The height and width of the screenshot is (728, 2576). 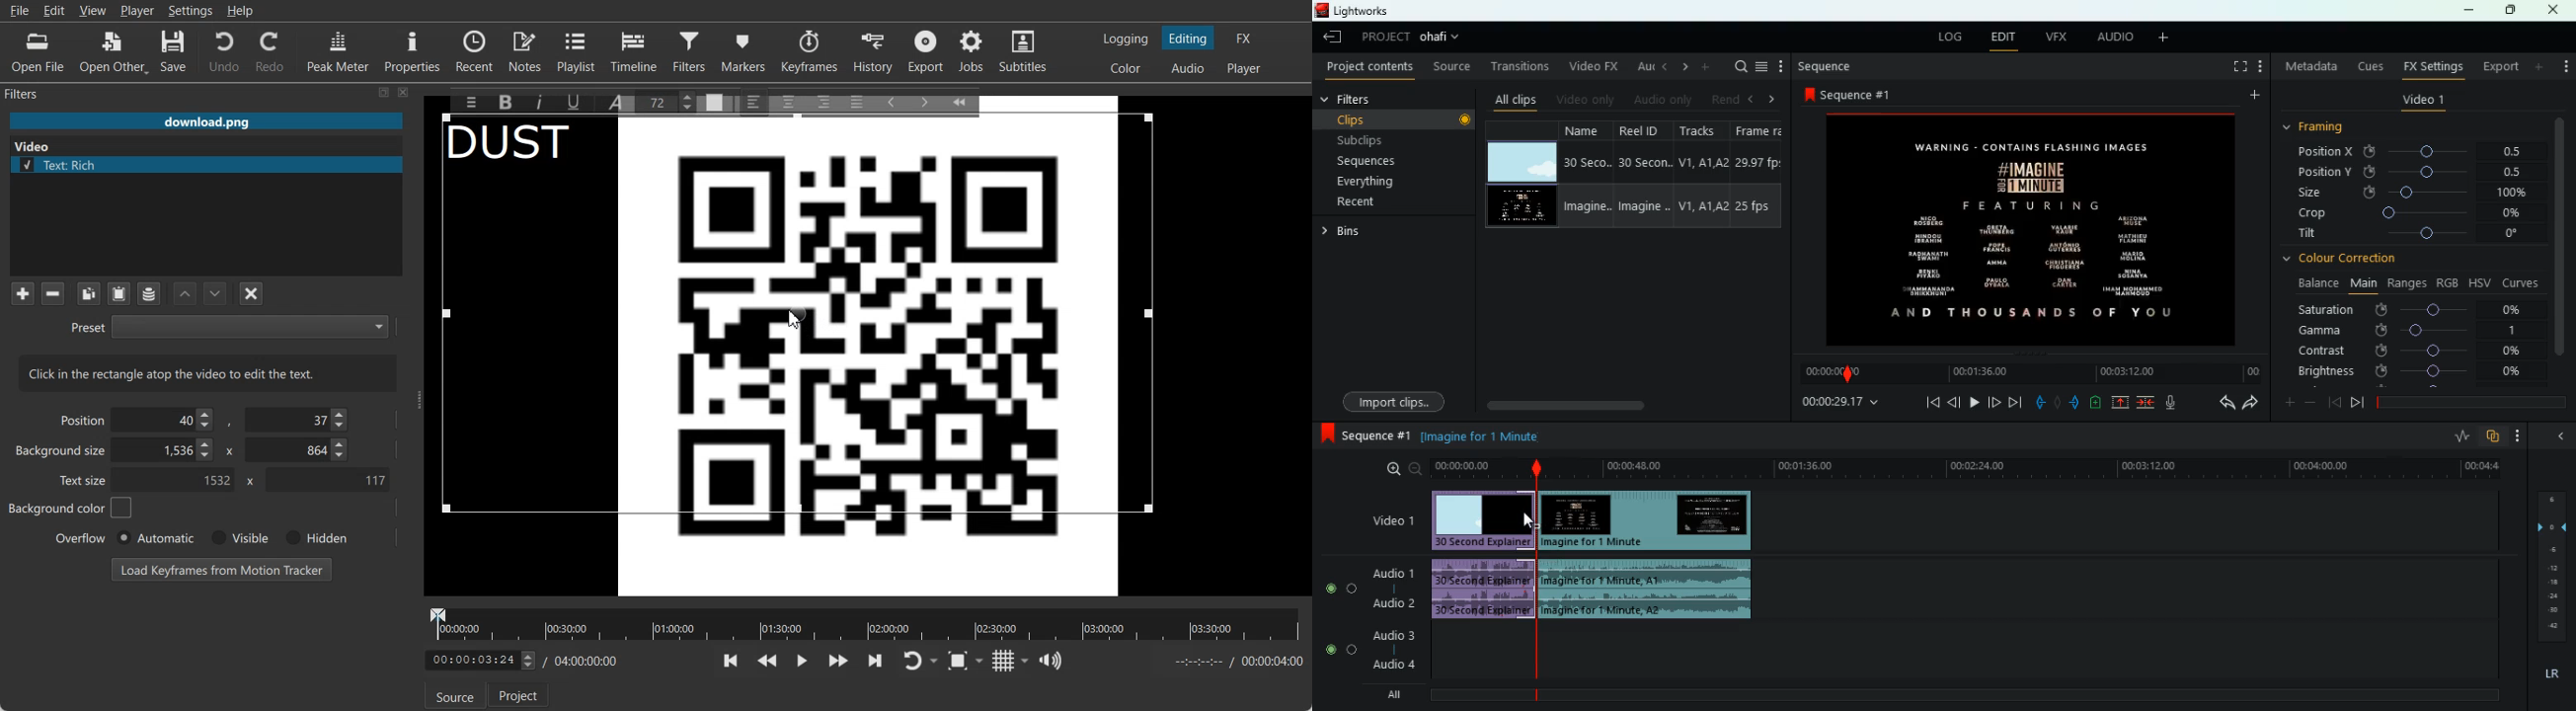 I want to click on Skip to the previous point, so click(x=732, y=660).